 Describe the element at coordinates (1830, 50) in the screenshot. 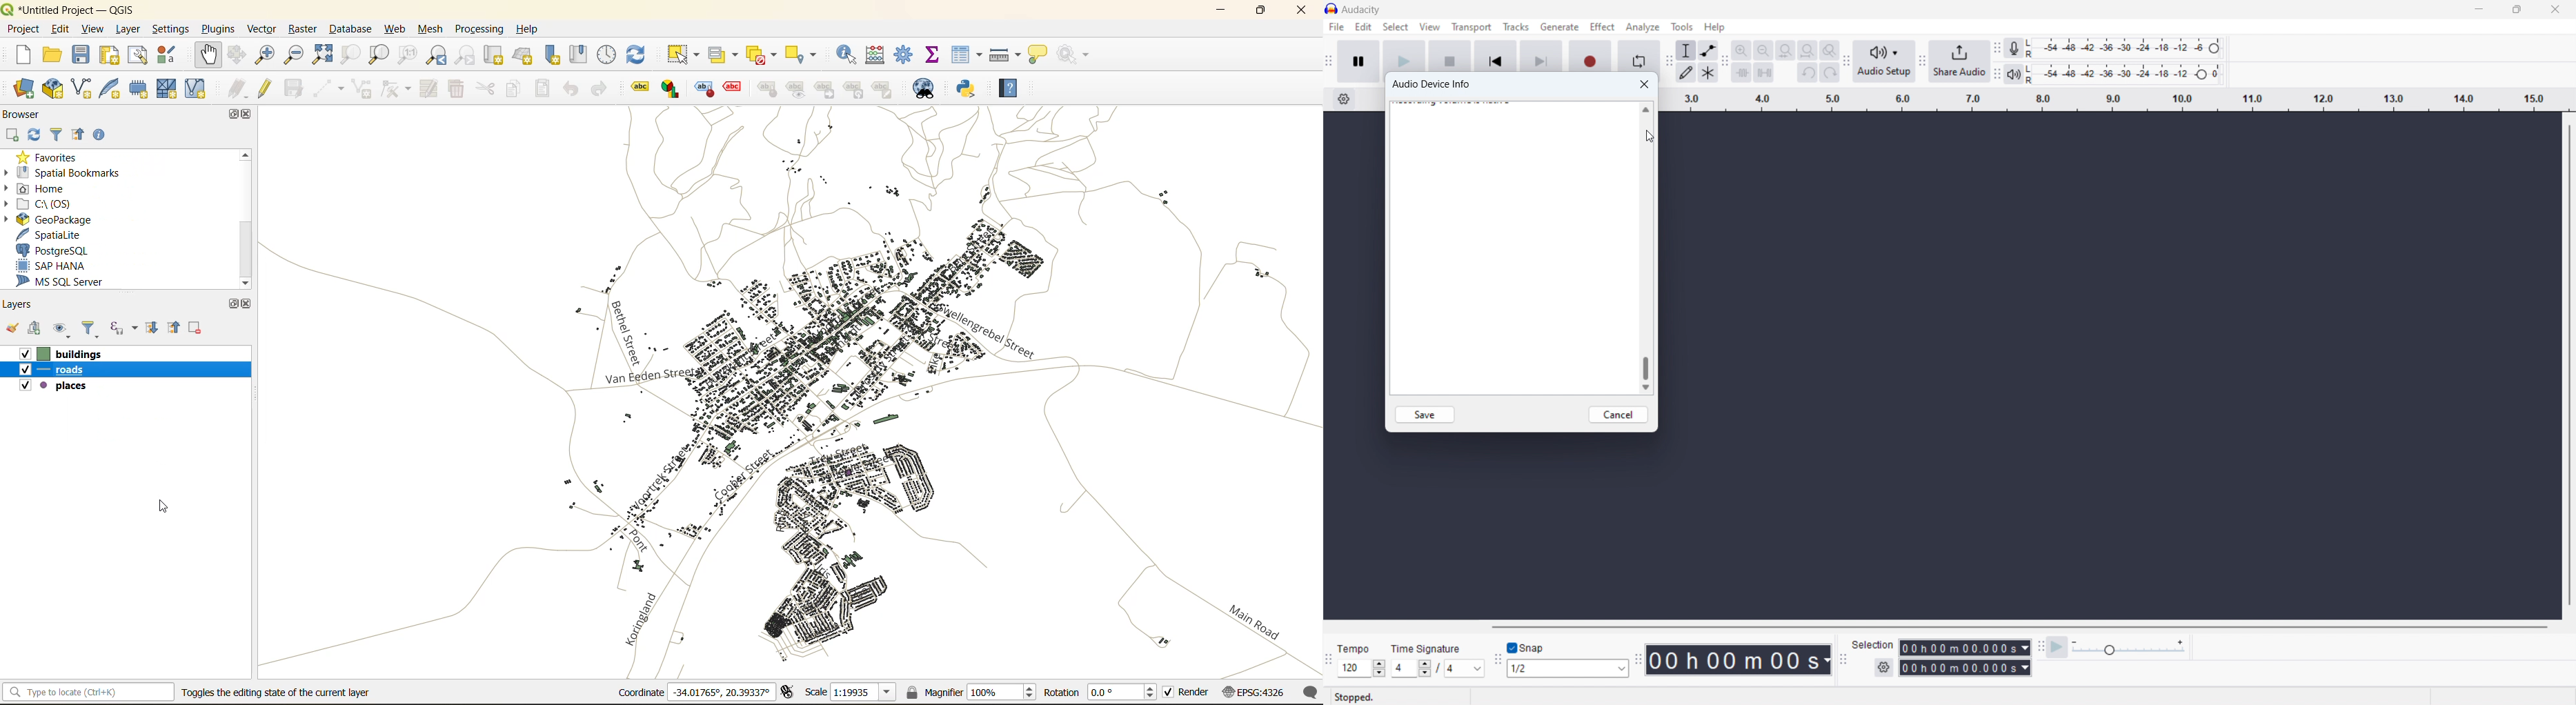

I see `toggle zoom` at that location.